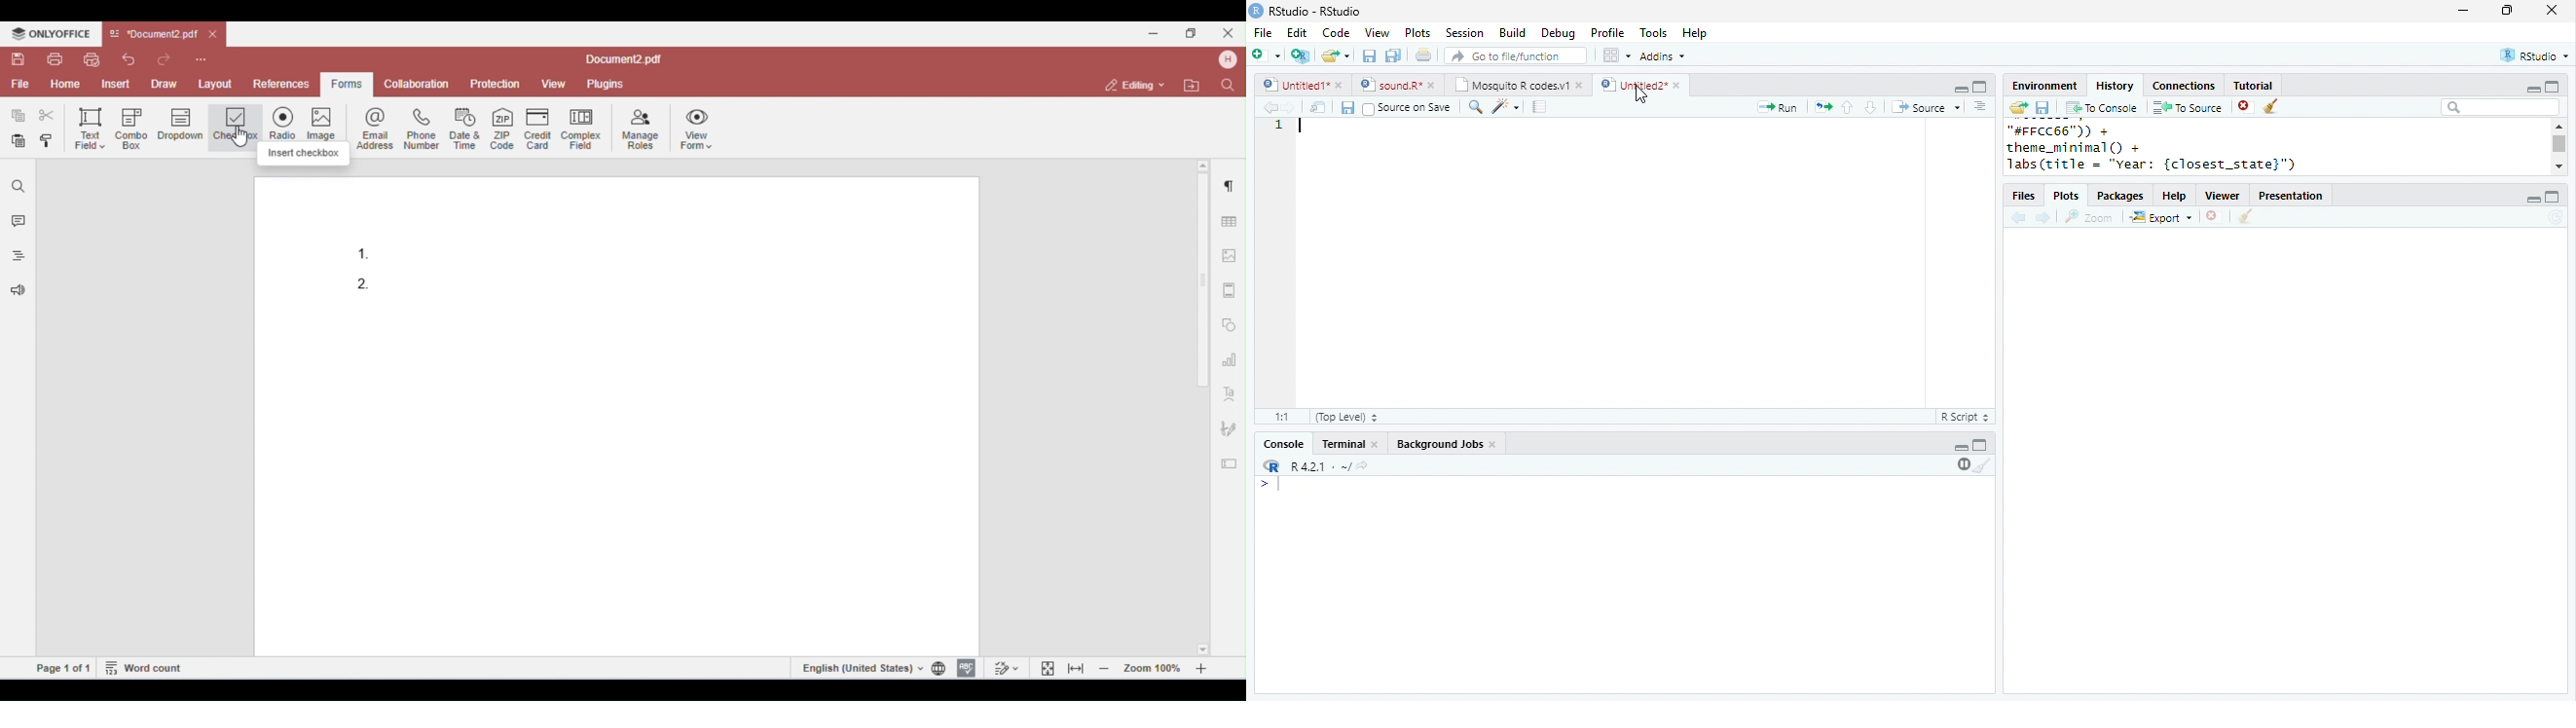 The width and height of the screenshot is (2576, 728). Describe the element at coordinates (2270, 106) in the screenshot. I see `clear` at that location.